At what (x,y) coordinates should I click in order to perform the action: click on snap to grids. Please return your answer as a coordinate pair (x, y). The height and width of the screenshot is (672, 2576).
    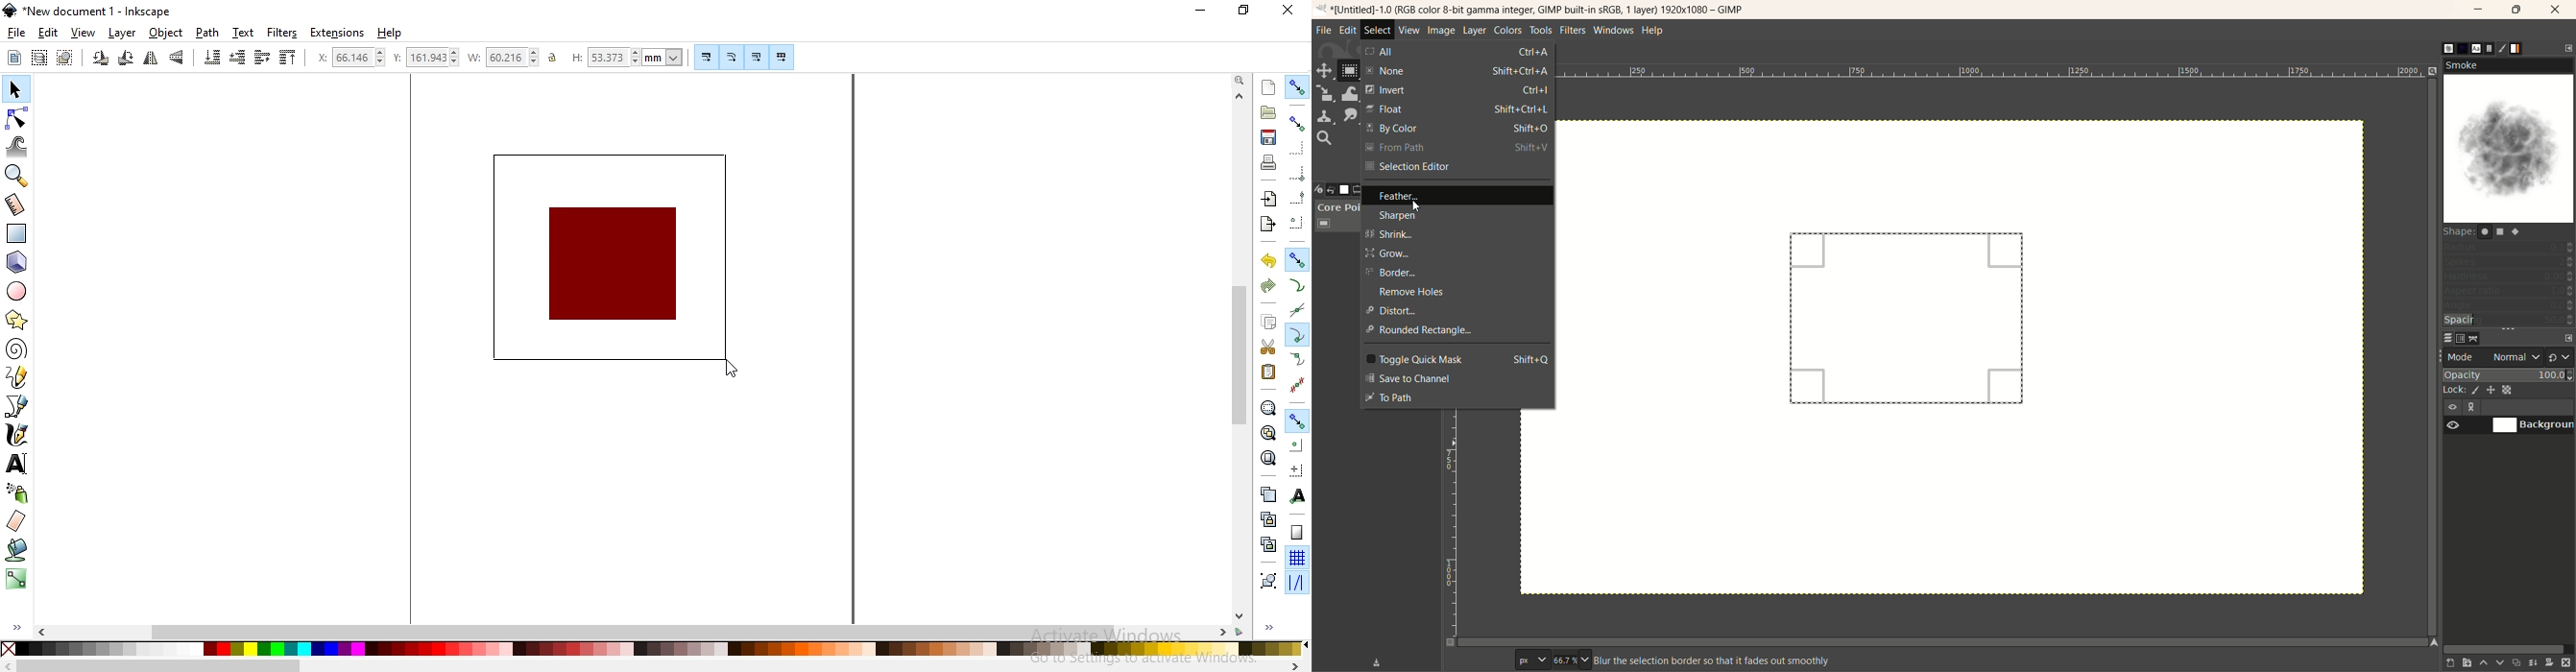
    Looking at the image, I should click on (1296, 559).